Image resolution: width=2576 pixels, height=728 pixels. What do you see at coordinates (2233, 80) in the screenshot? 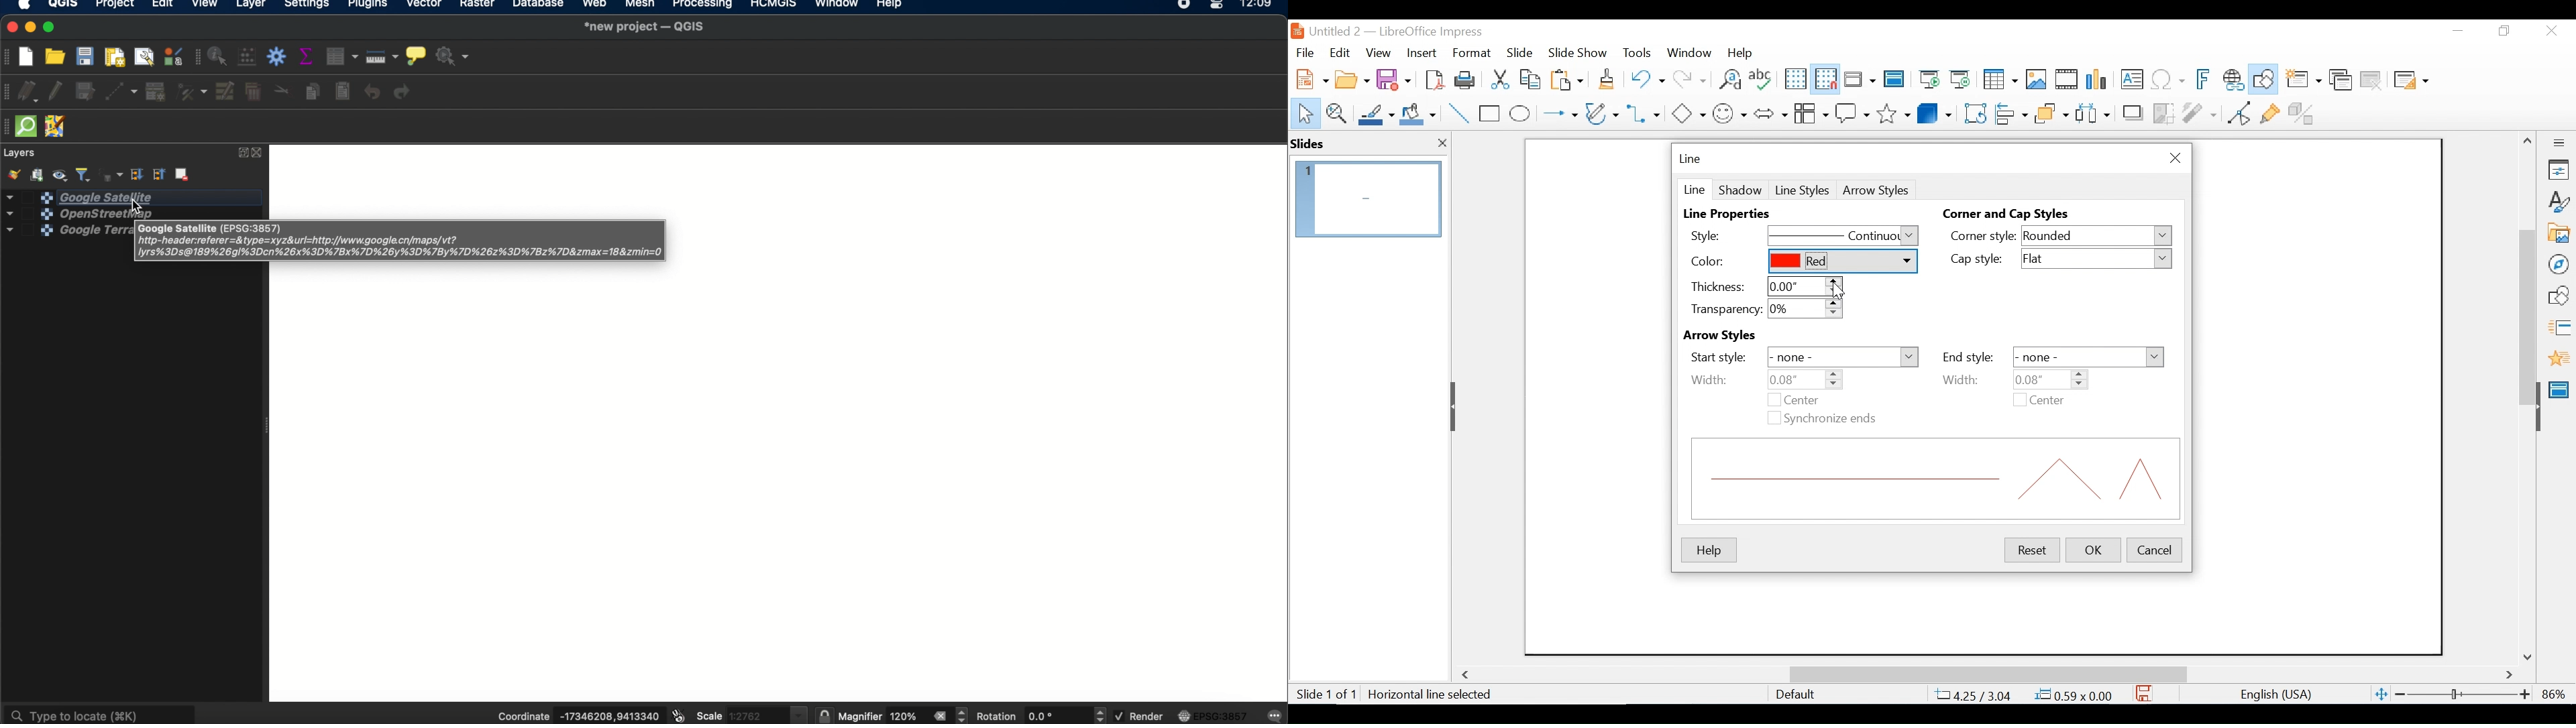
I see `Insert Hyperlink` at bounding box center [2233, 80].